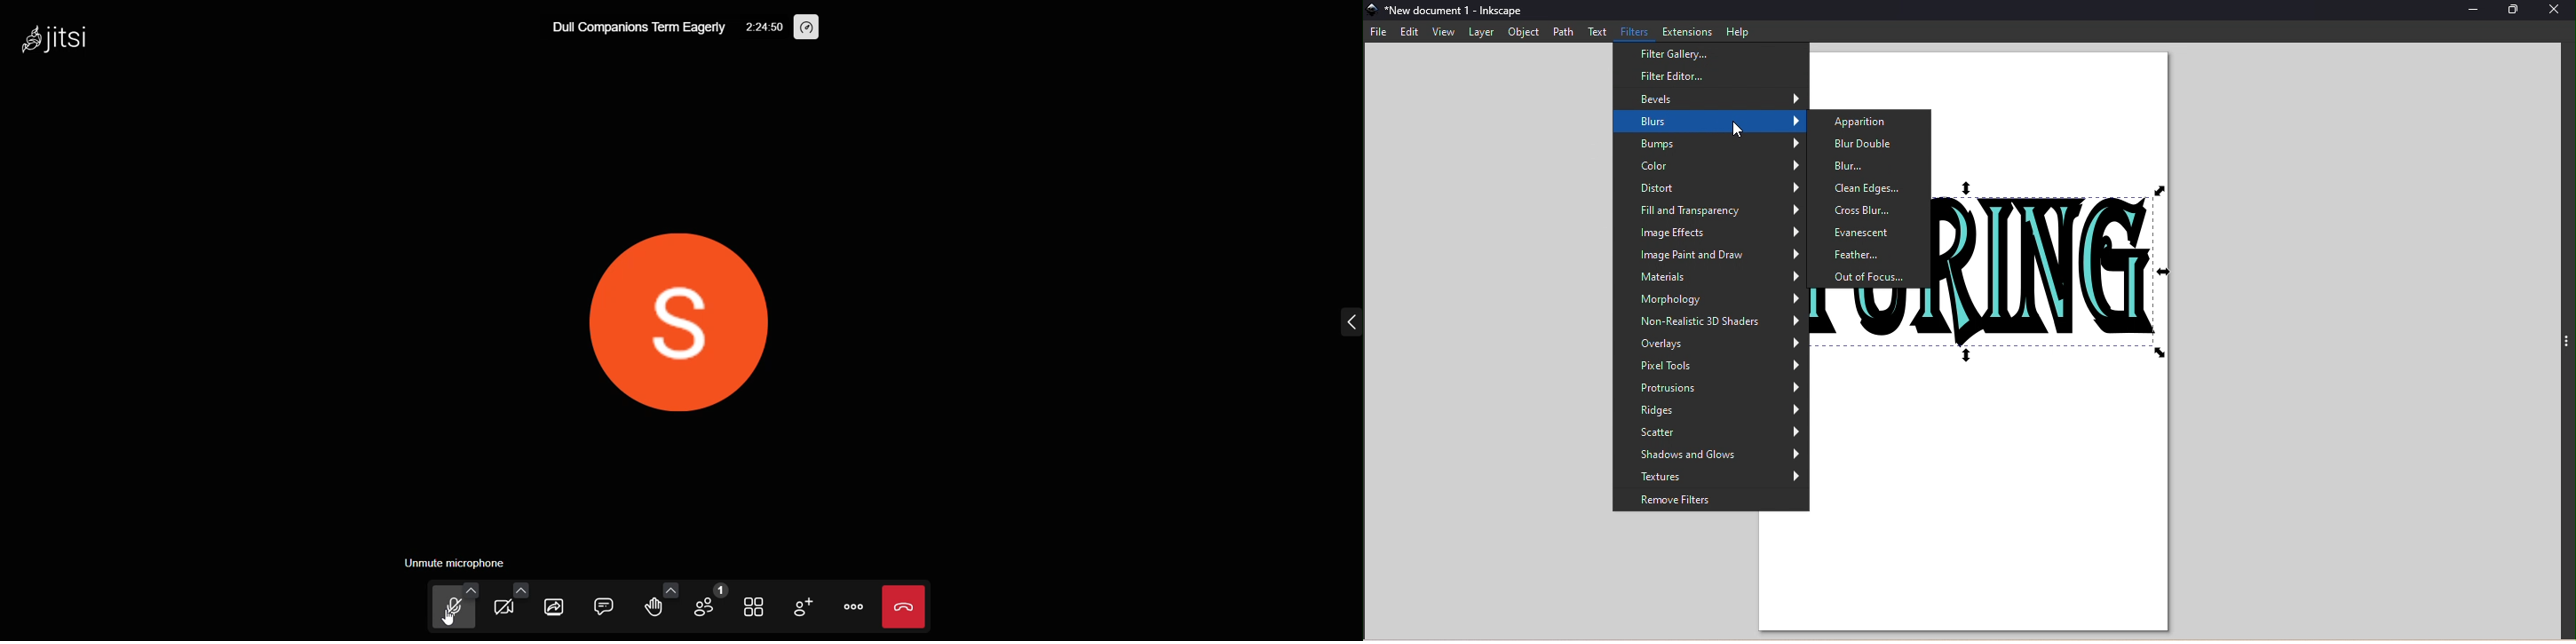  What do you see at coordinates (1562, 32) in the screenshot?
I see `Path` at bounding box center [1562, 32].